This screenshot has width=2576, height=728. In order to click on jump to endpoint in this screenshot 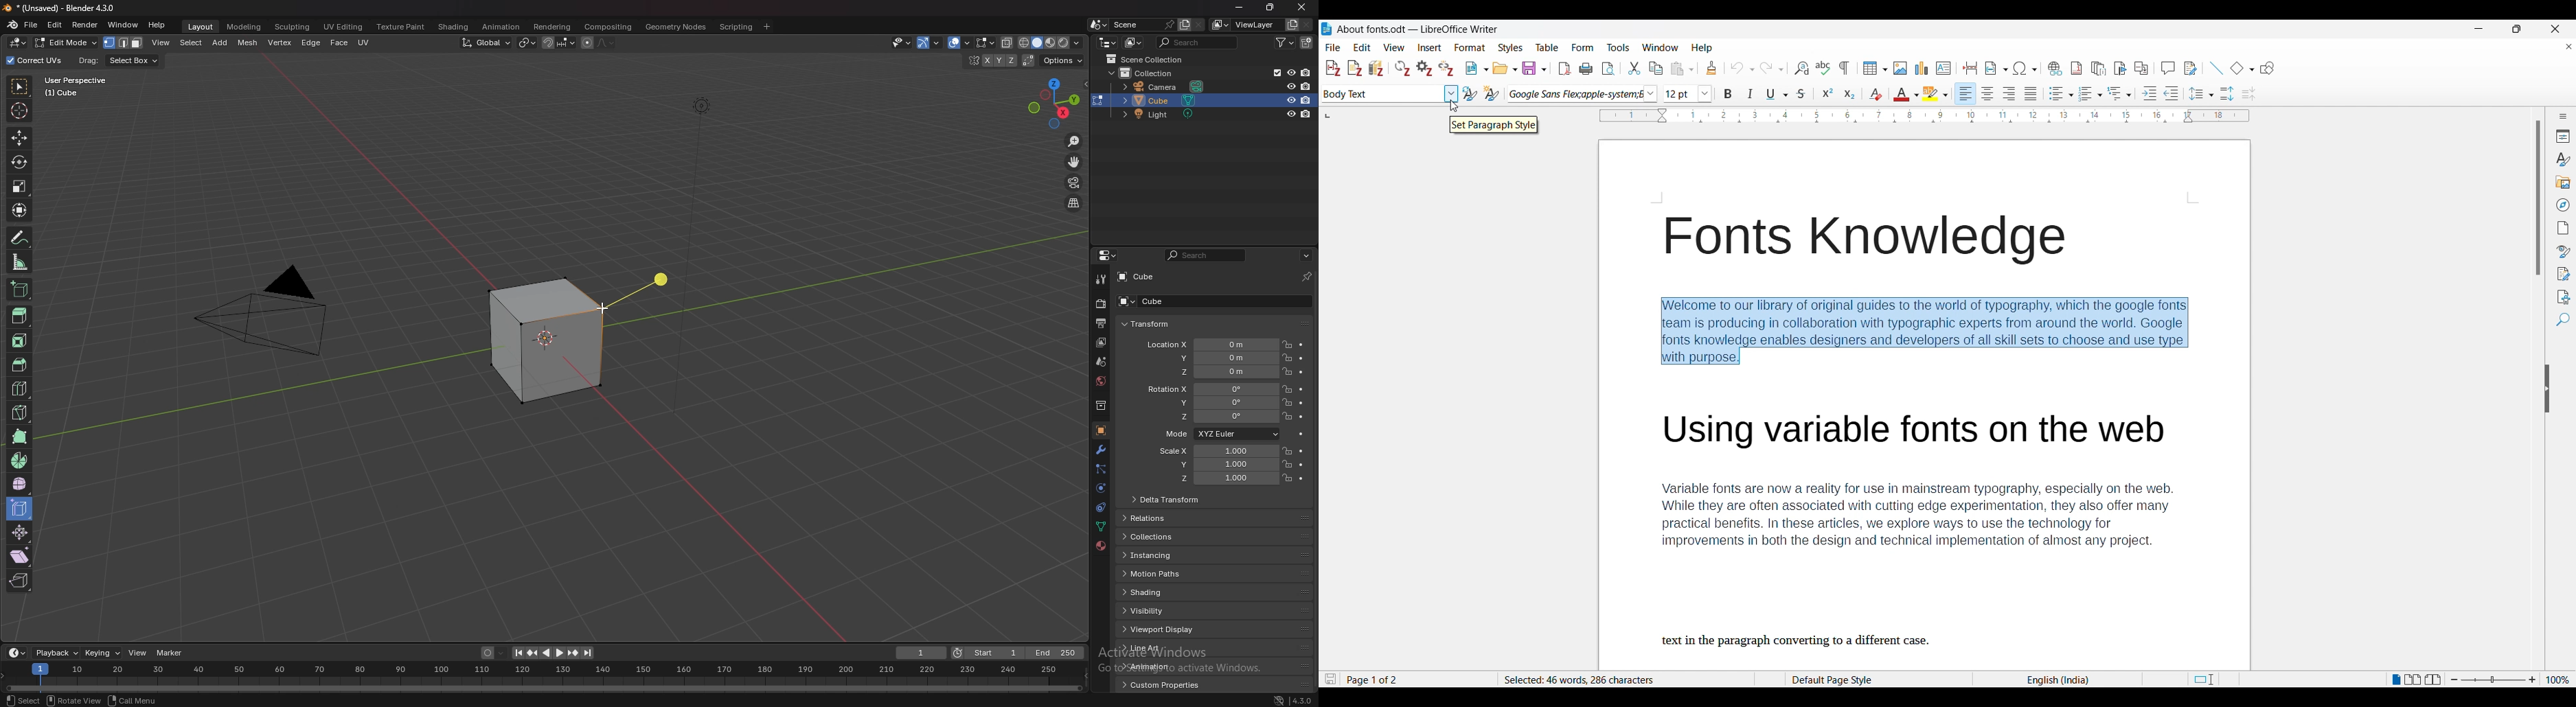, I will do `click(589, 653)`.